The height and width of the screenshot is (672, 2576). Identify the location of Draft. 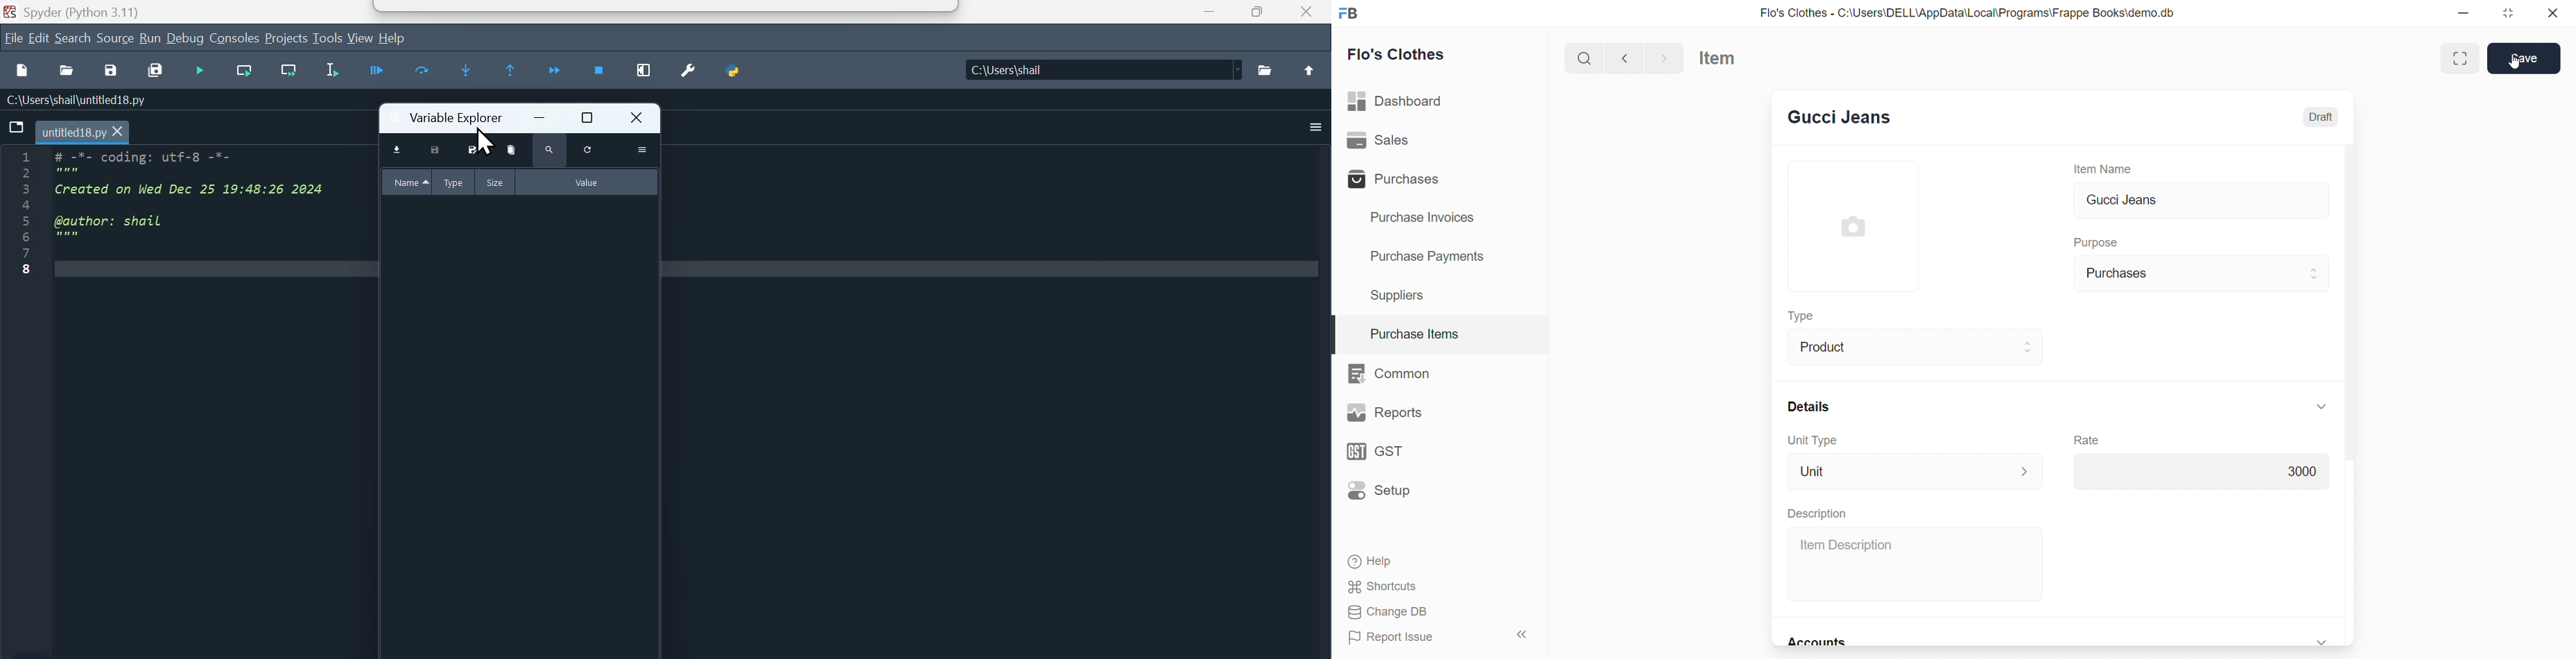
(2323, 117).